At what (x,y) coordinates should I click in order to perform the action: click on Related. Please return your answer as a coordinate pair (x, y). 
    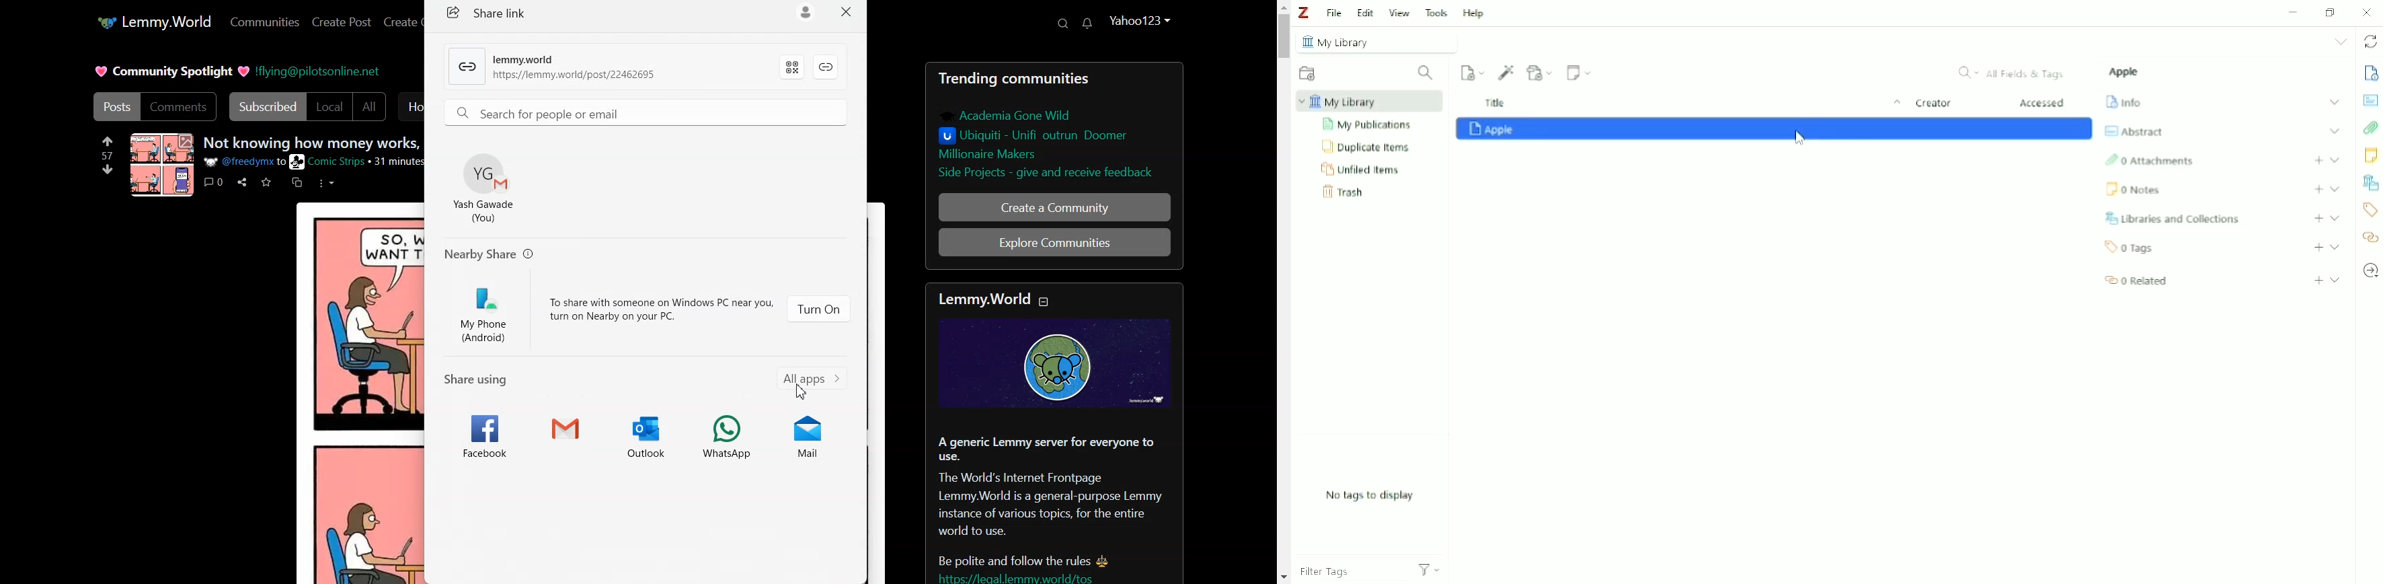
    Looking at the image, I should click on (2371, 237).